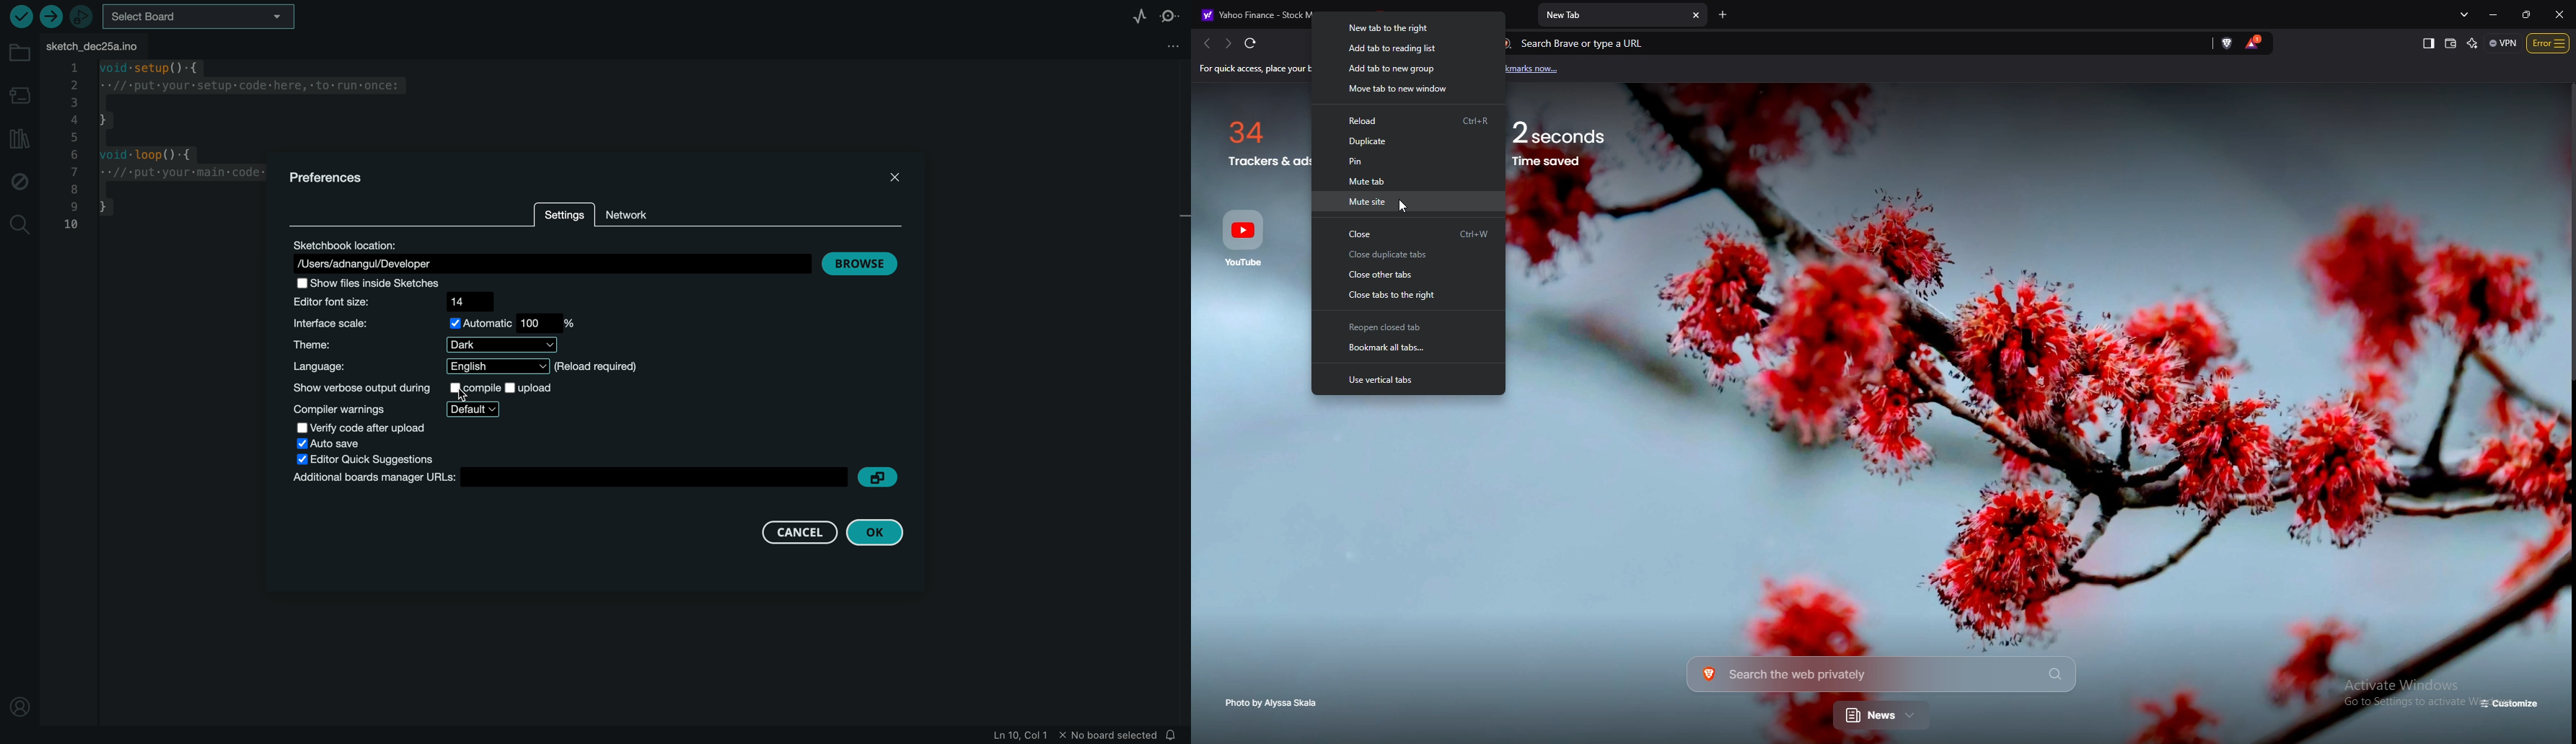 The height and width of the screenshot is (756, 2576). Describe the element at coordinates (1406, 256) in the screenshot. I see `close duplicate tabs` at that location.